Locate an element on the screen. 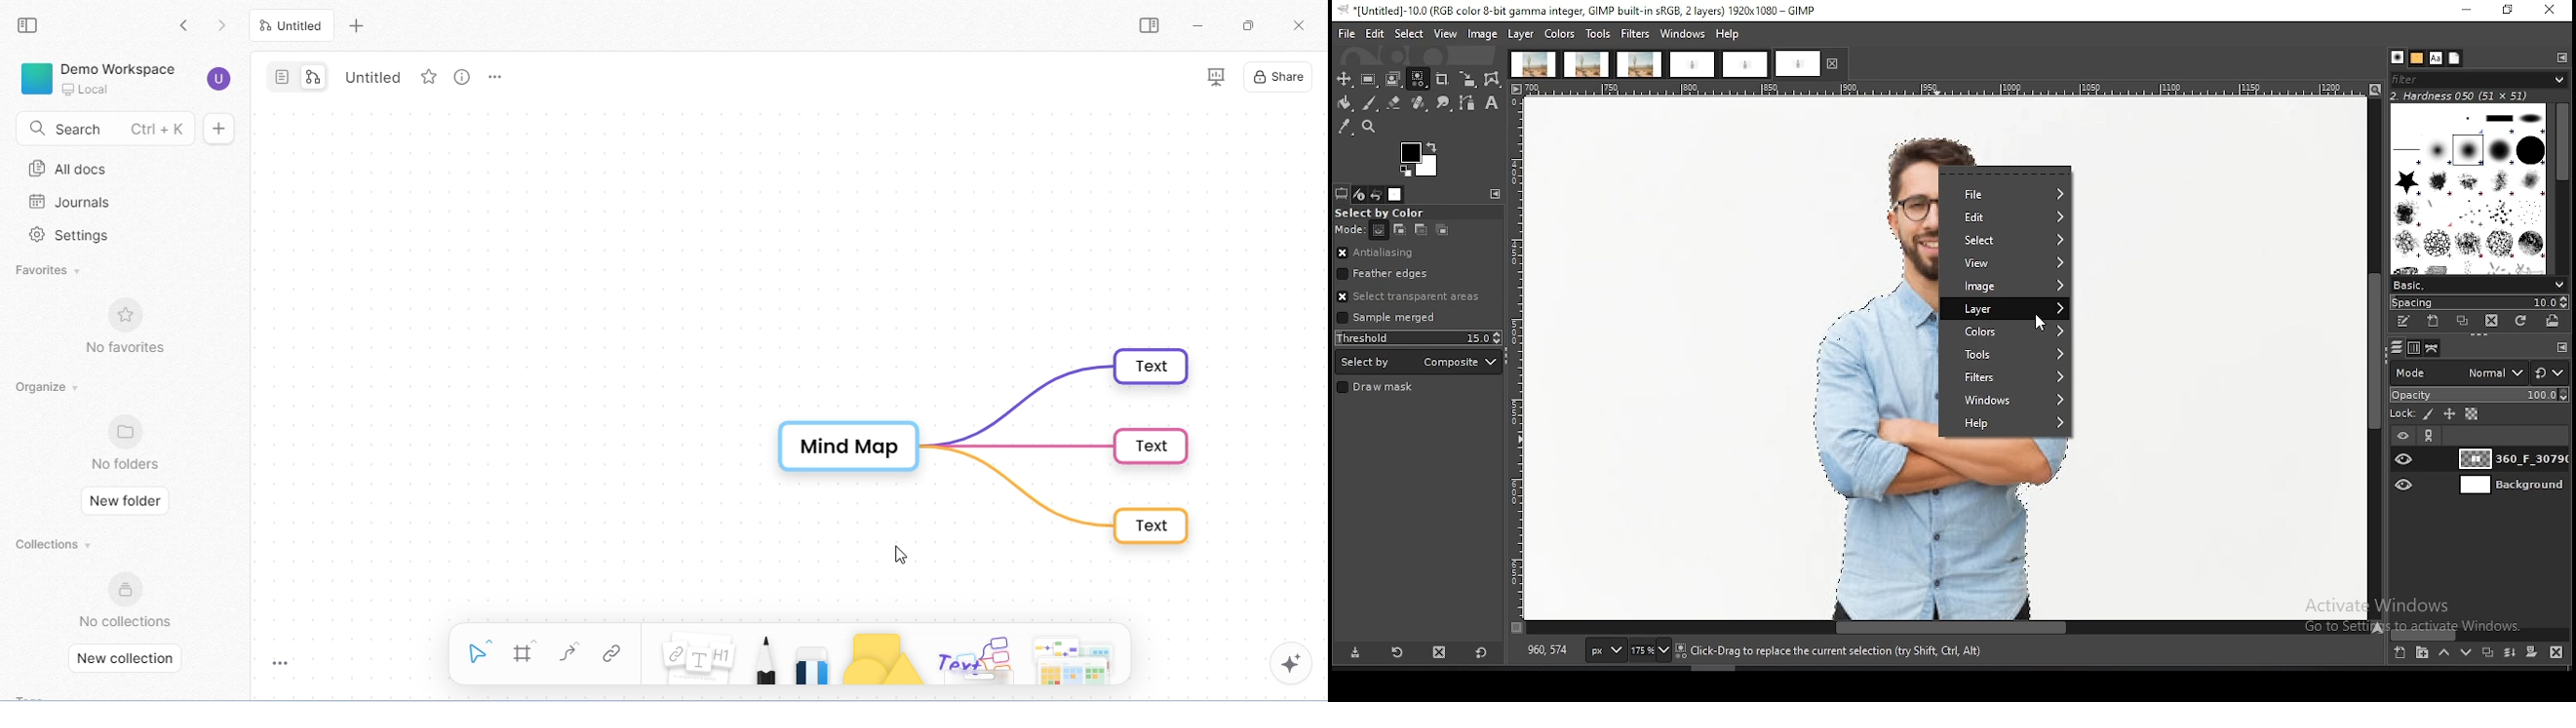 This screenshot has width=2576, height=728. collapse side bar is located at coordinates (31, 26).